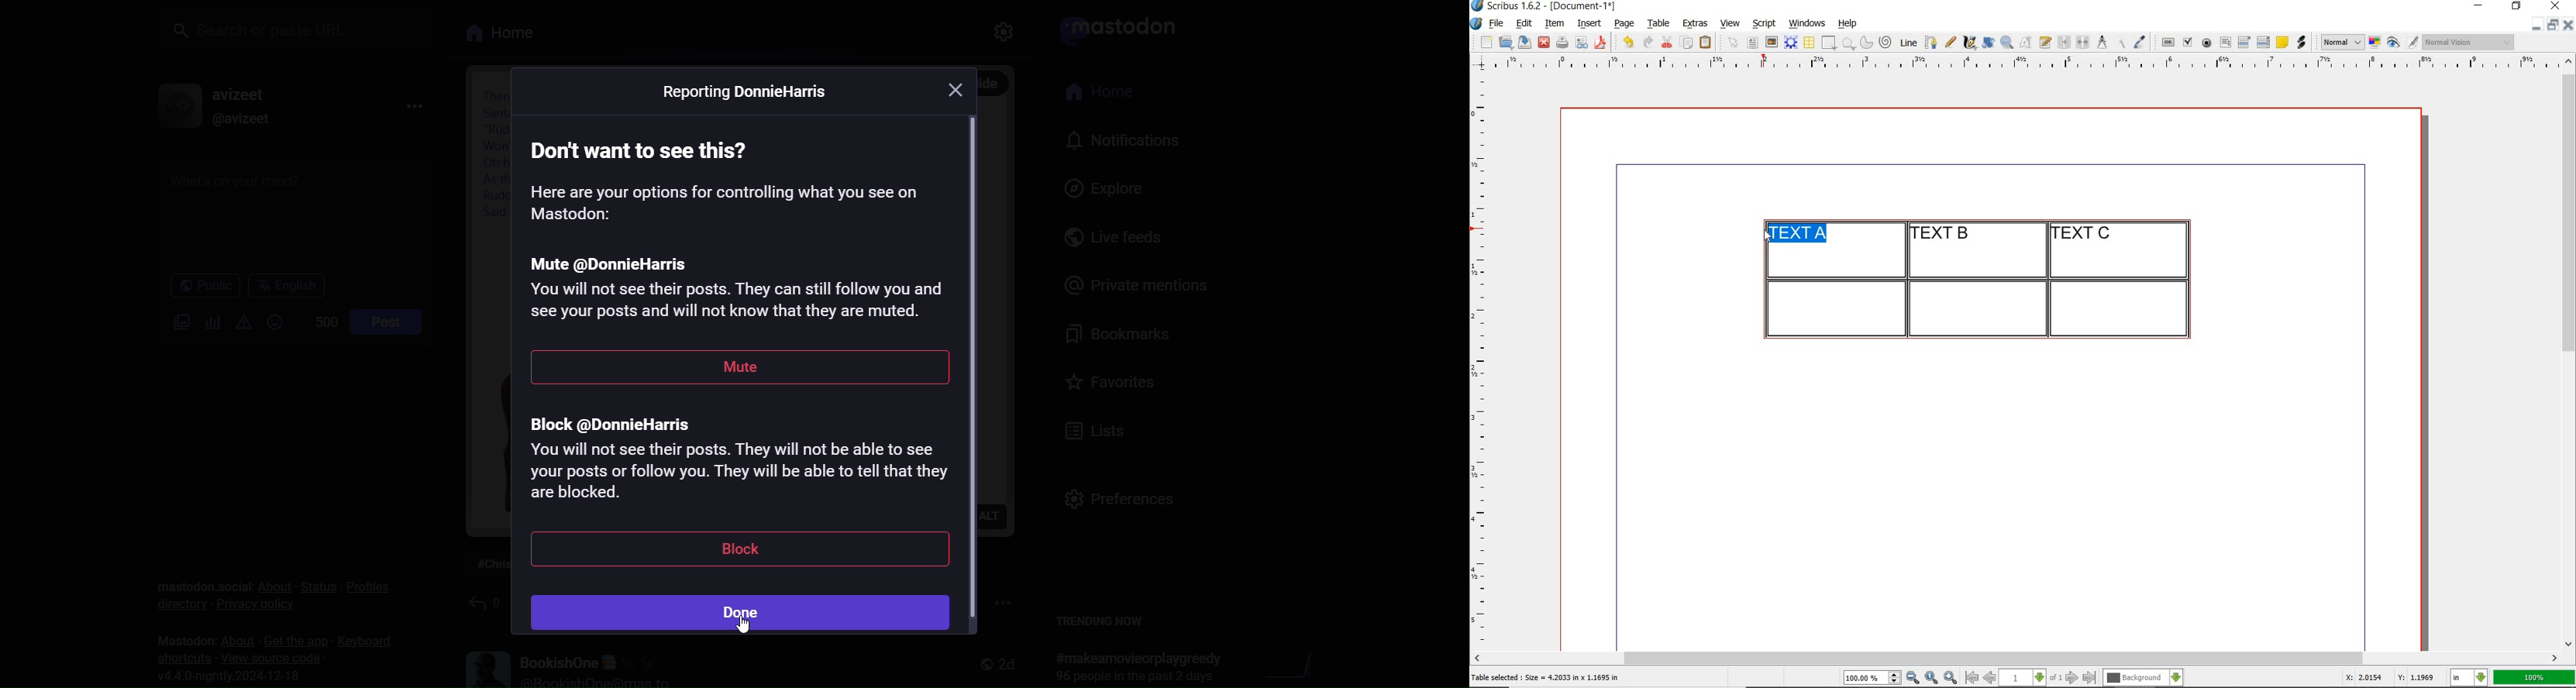 This screenshot has height=700, width=2576. Describe the element at coordinates (2393, 677) in the screenshot. I see `X: 2.0154 Y: 1.1969` at that location.